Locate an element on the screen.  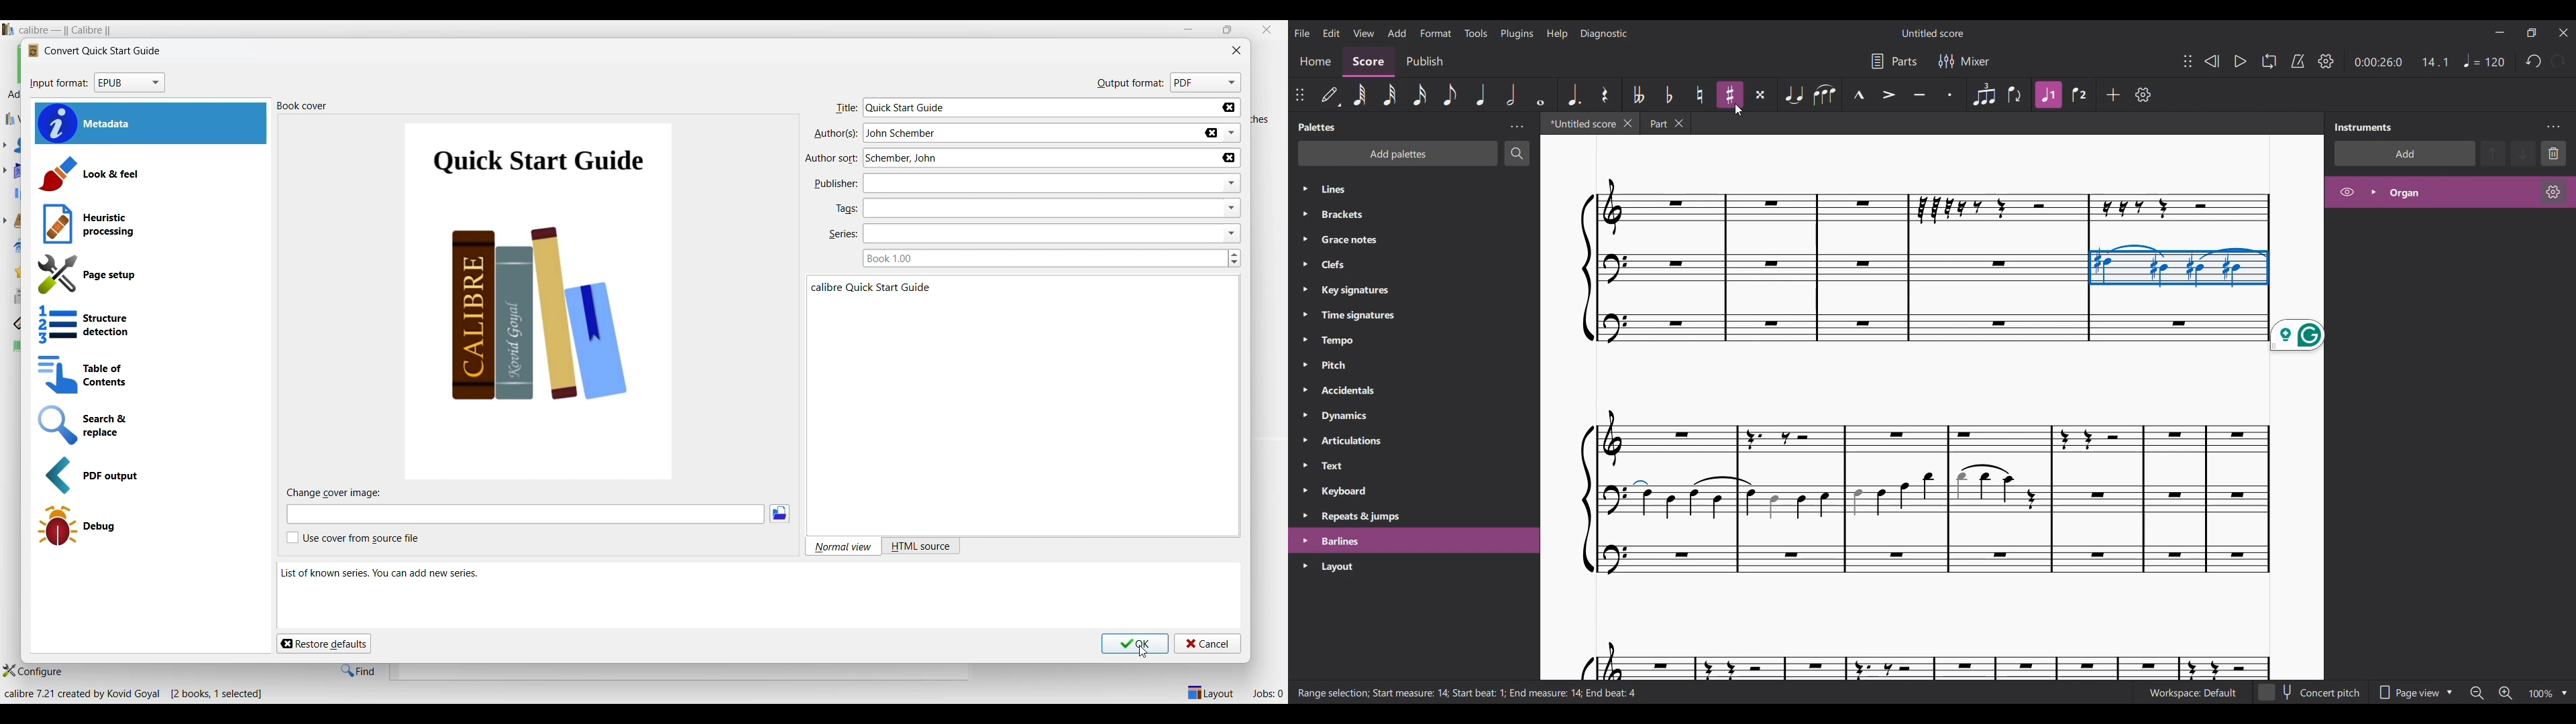
Staccato  is located at coordinates (1951, 95).